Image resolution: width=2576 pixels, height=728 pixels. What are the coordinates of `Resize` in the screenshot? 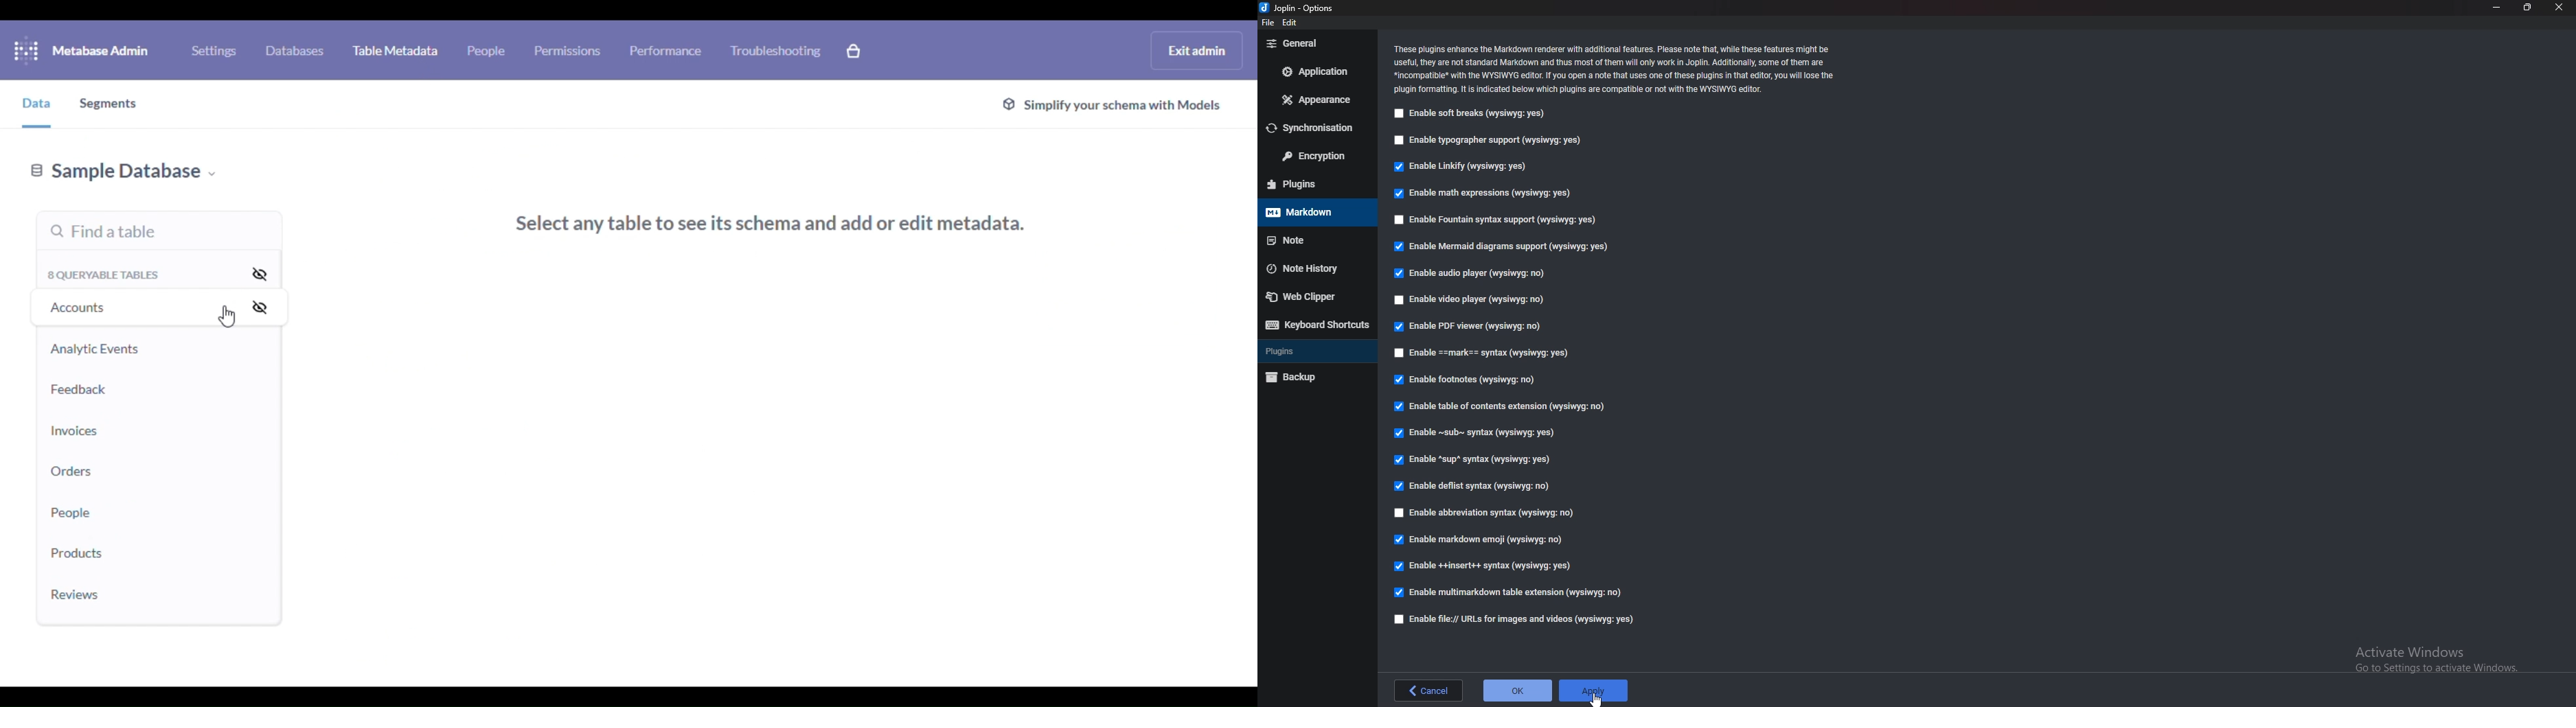 It's located at (2528, 8).